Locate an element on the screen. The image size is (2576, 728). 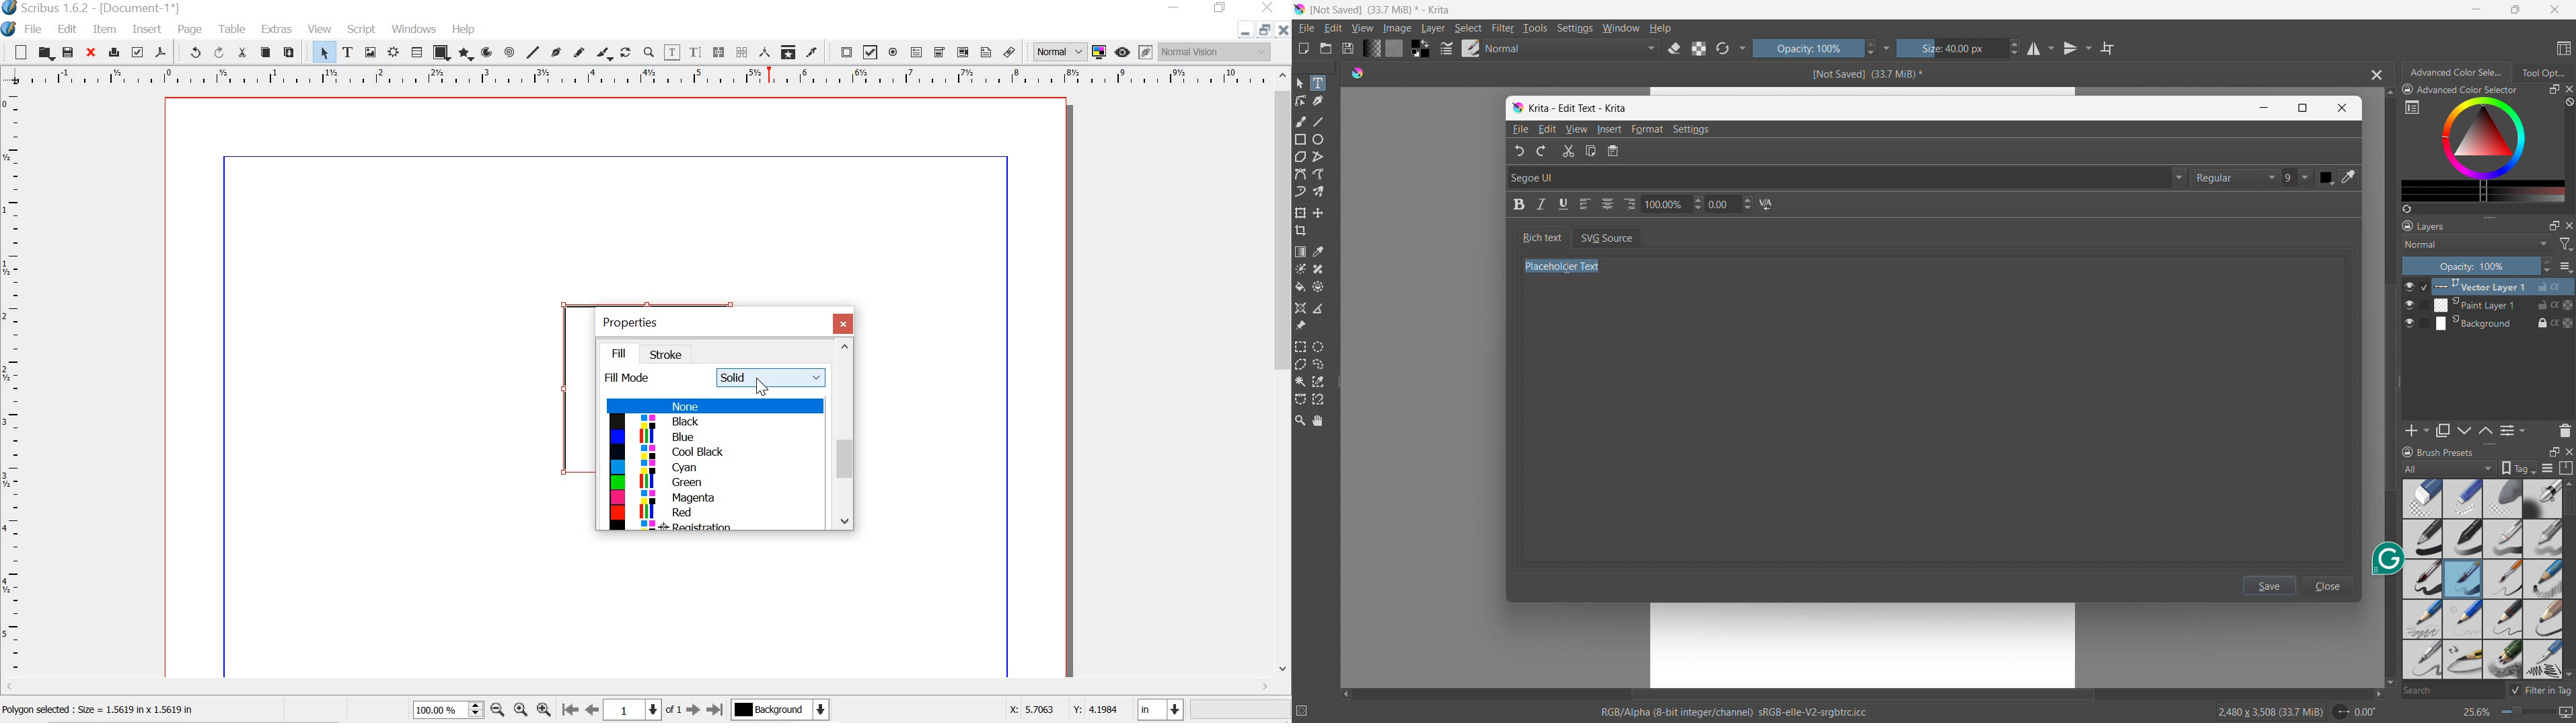
small tip pencil is located at coordinates (2504, 619).